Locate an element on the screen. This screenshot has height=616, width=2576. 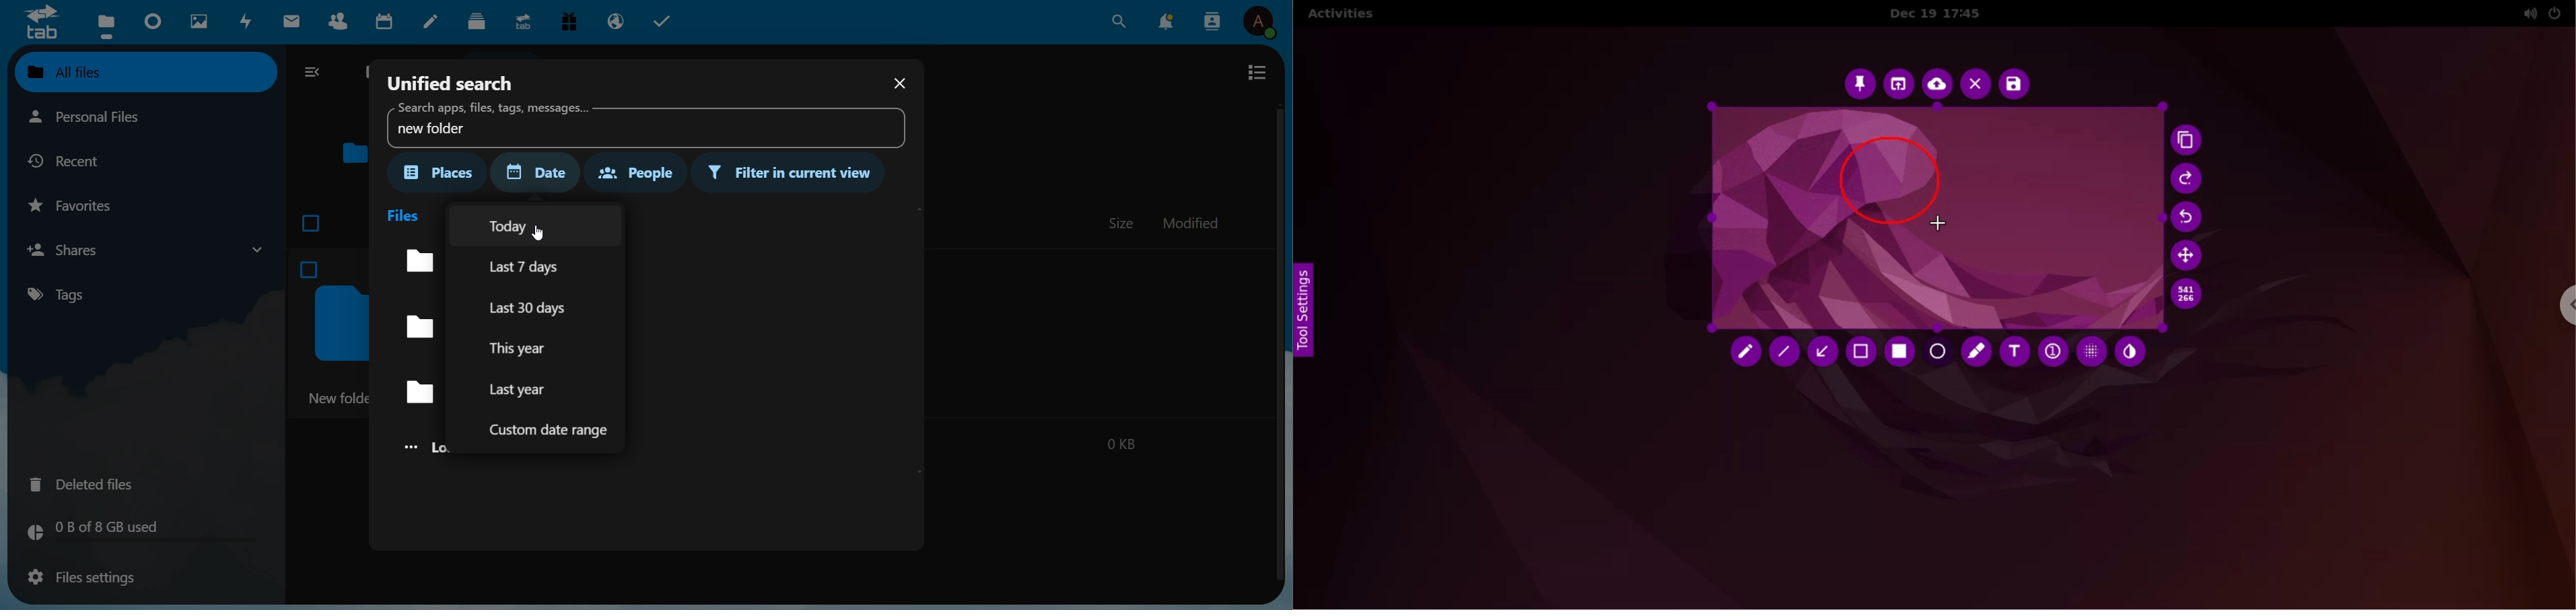
notes is located at coordinates (433, 22).